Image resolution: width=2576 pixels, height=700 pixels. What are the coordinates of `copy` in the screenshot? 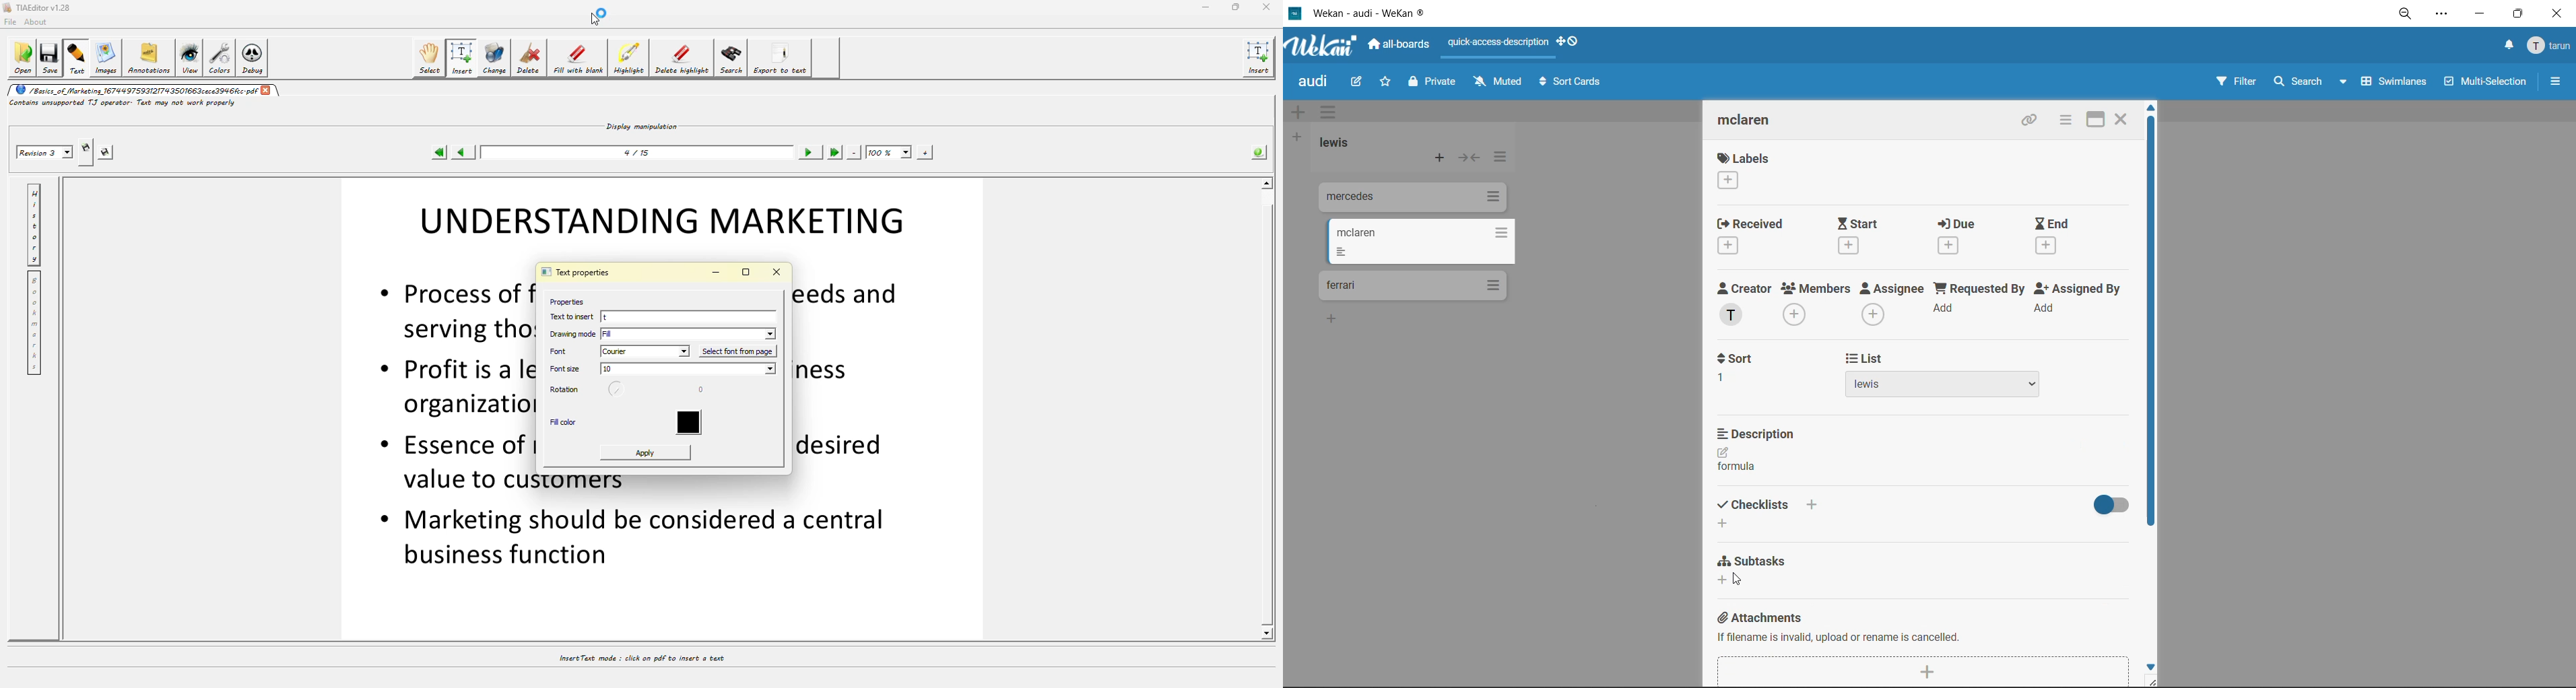 It's located at (2117, 445).